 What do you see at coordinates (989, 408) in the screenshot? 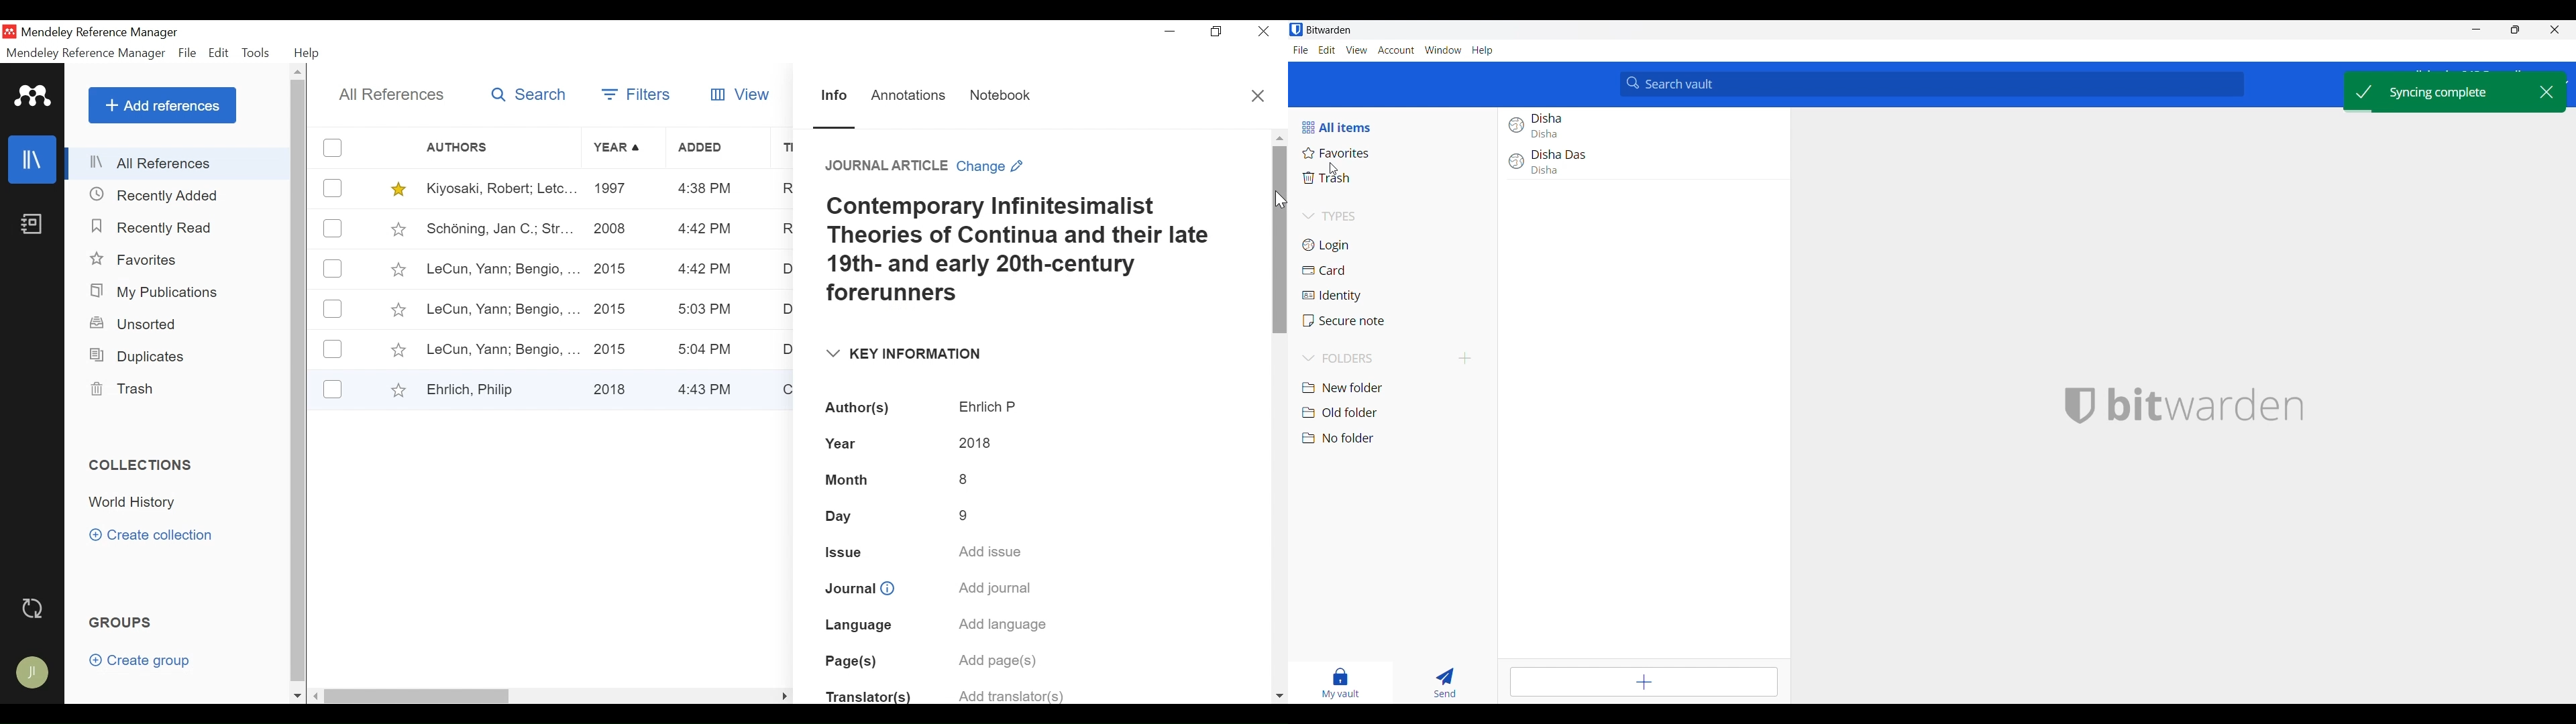
I see `Ehrlich P` at bounding box center [989, 408].